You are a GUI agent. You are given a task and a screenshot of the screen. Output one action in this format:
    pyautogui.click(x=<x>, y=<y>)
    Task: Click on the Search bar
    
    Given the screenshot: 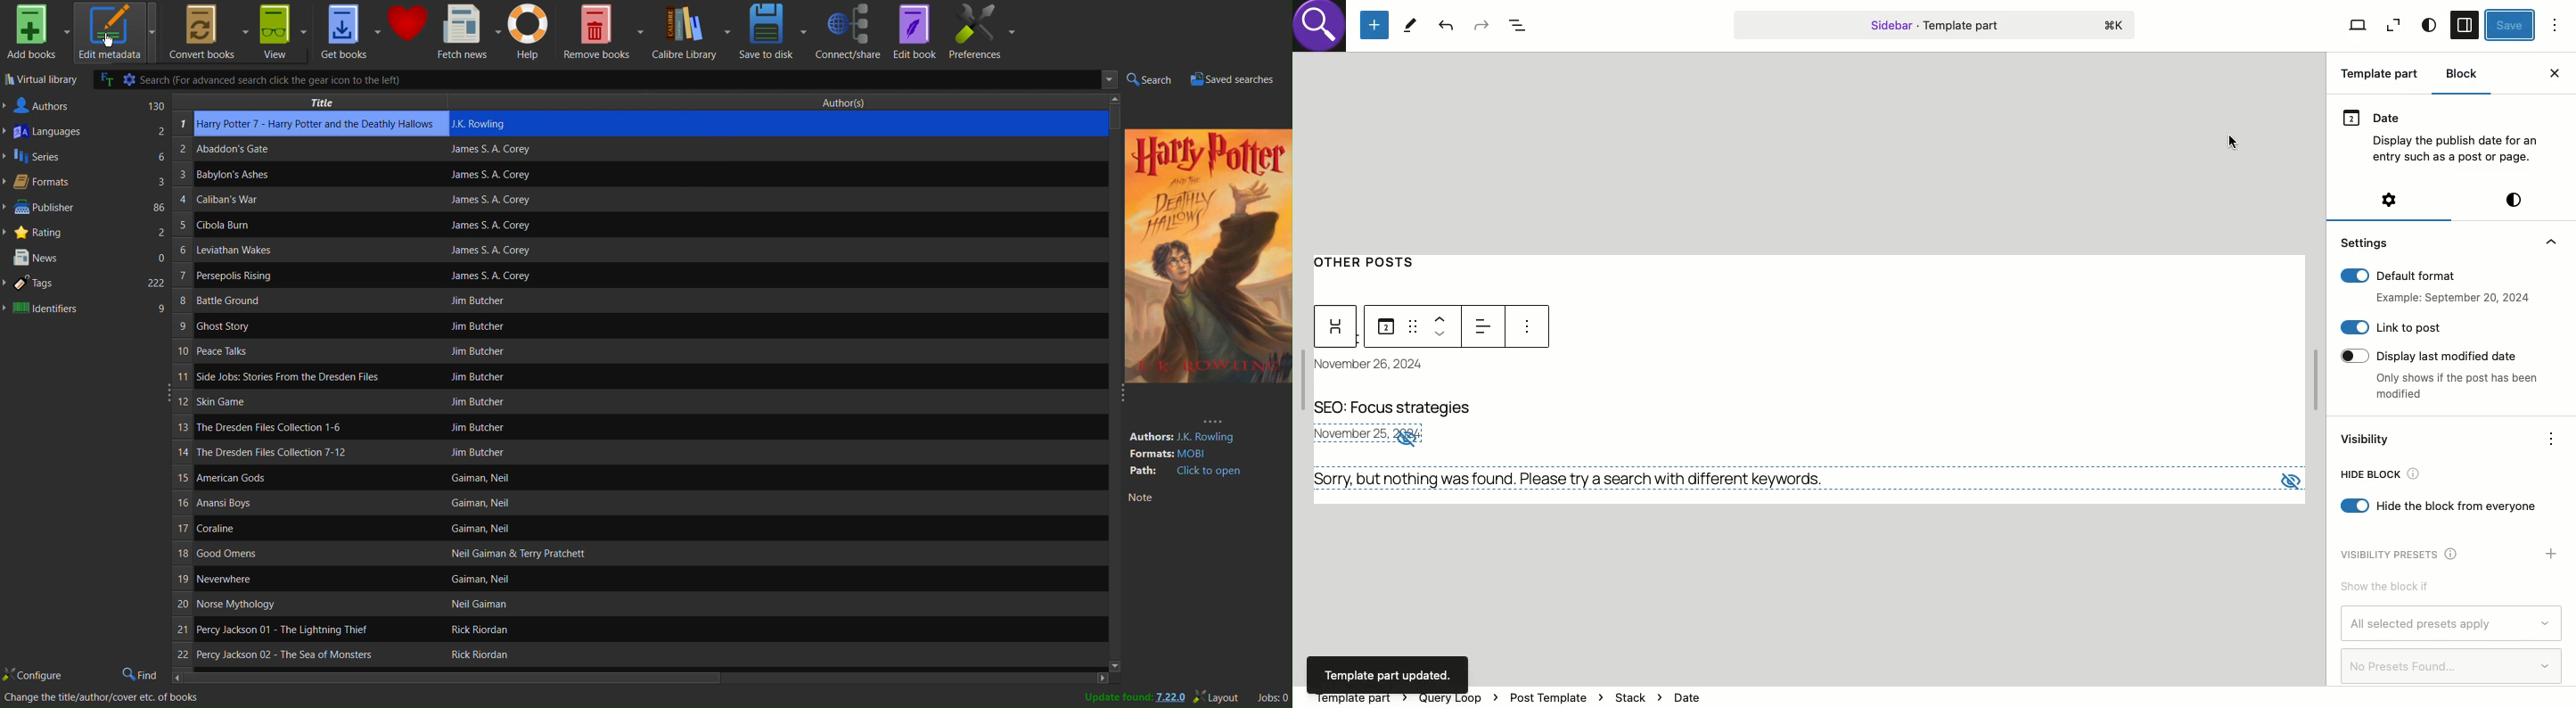 What is the action you would take?
    pyautogui.click(x=596, y=79)
    